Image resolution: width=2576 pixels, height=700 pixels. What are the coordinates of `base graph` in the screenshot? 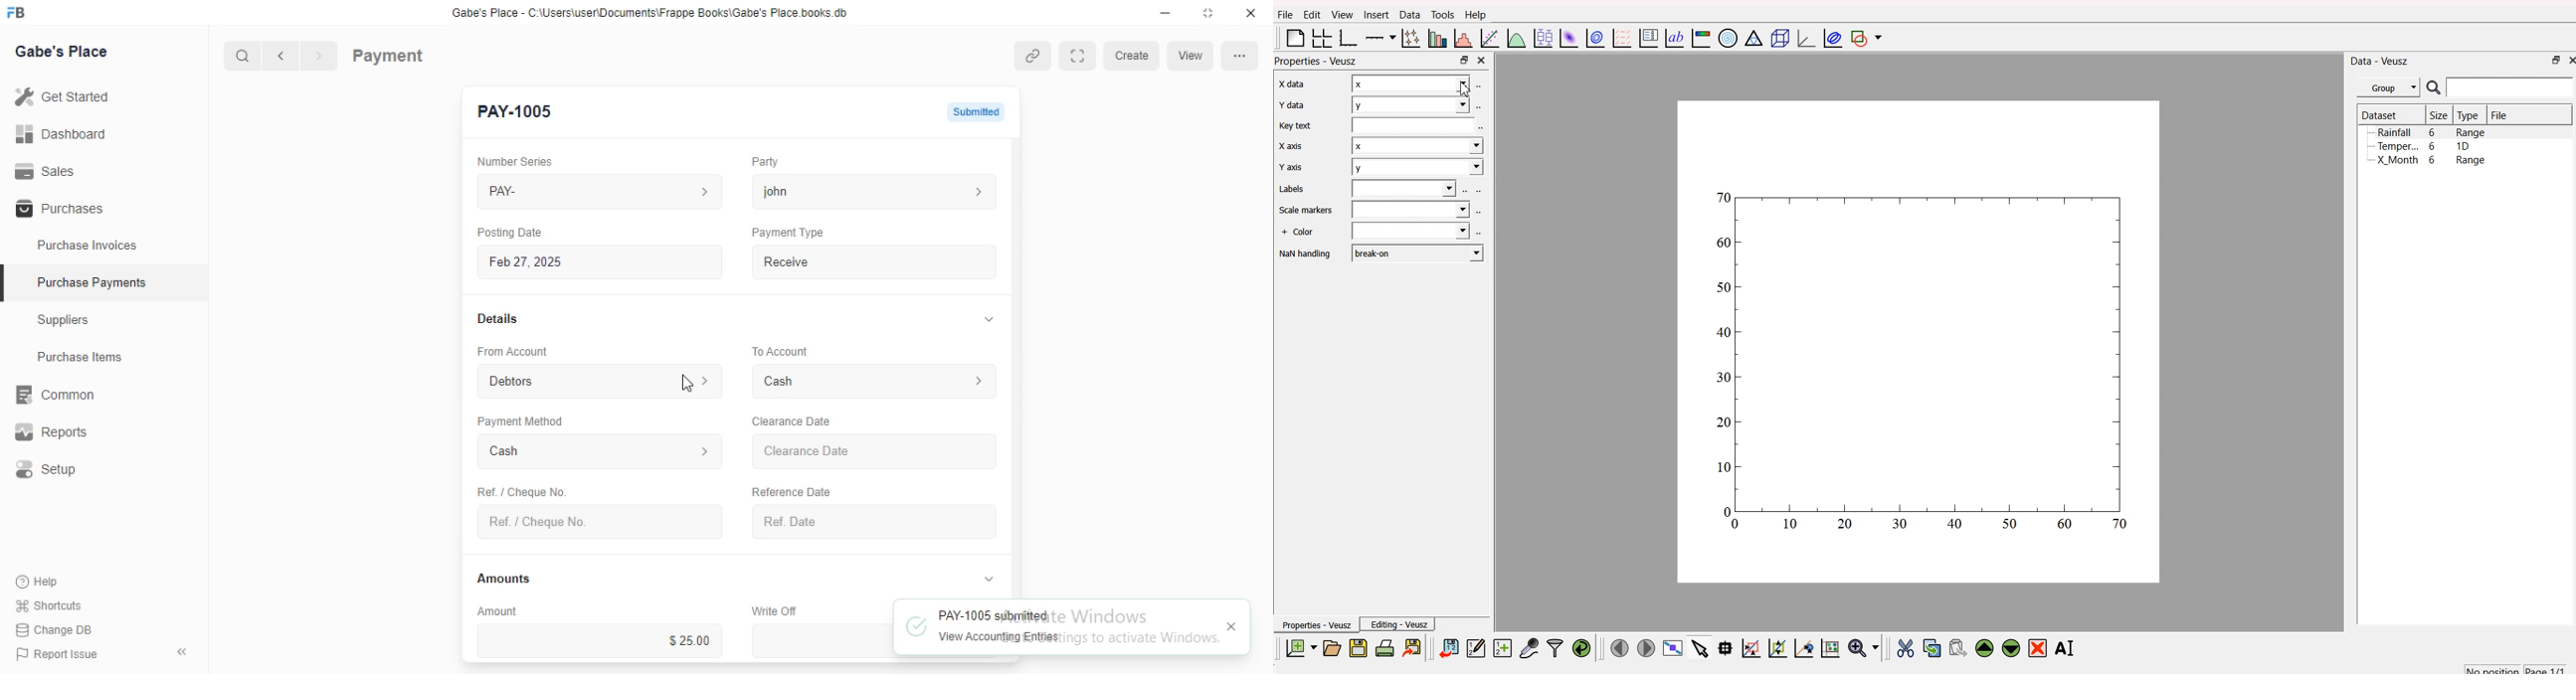 It's located at (1349, 37).